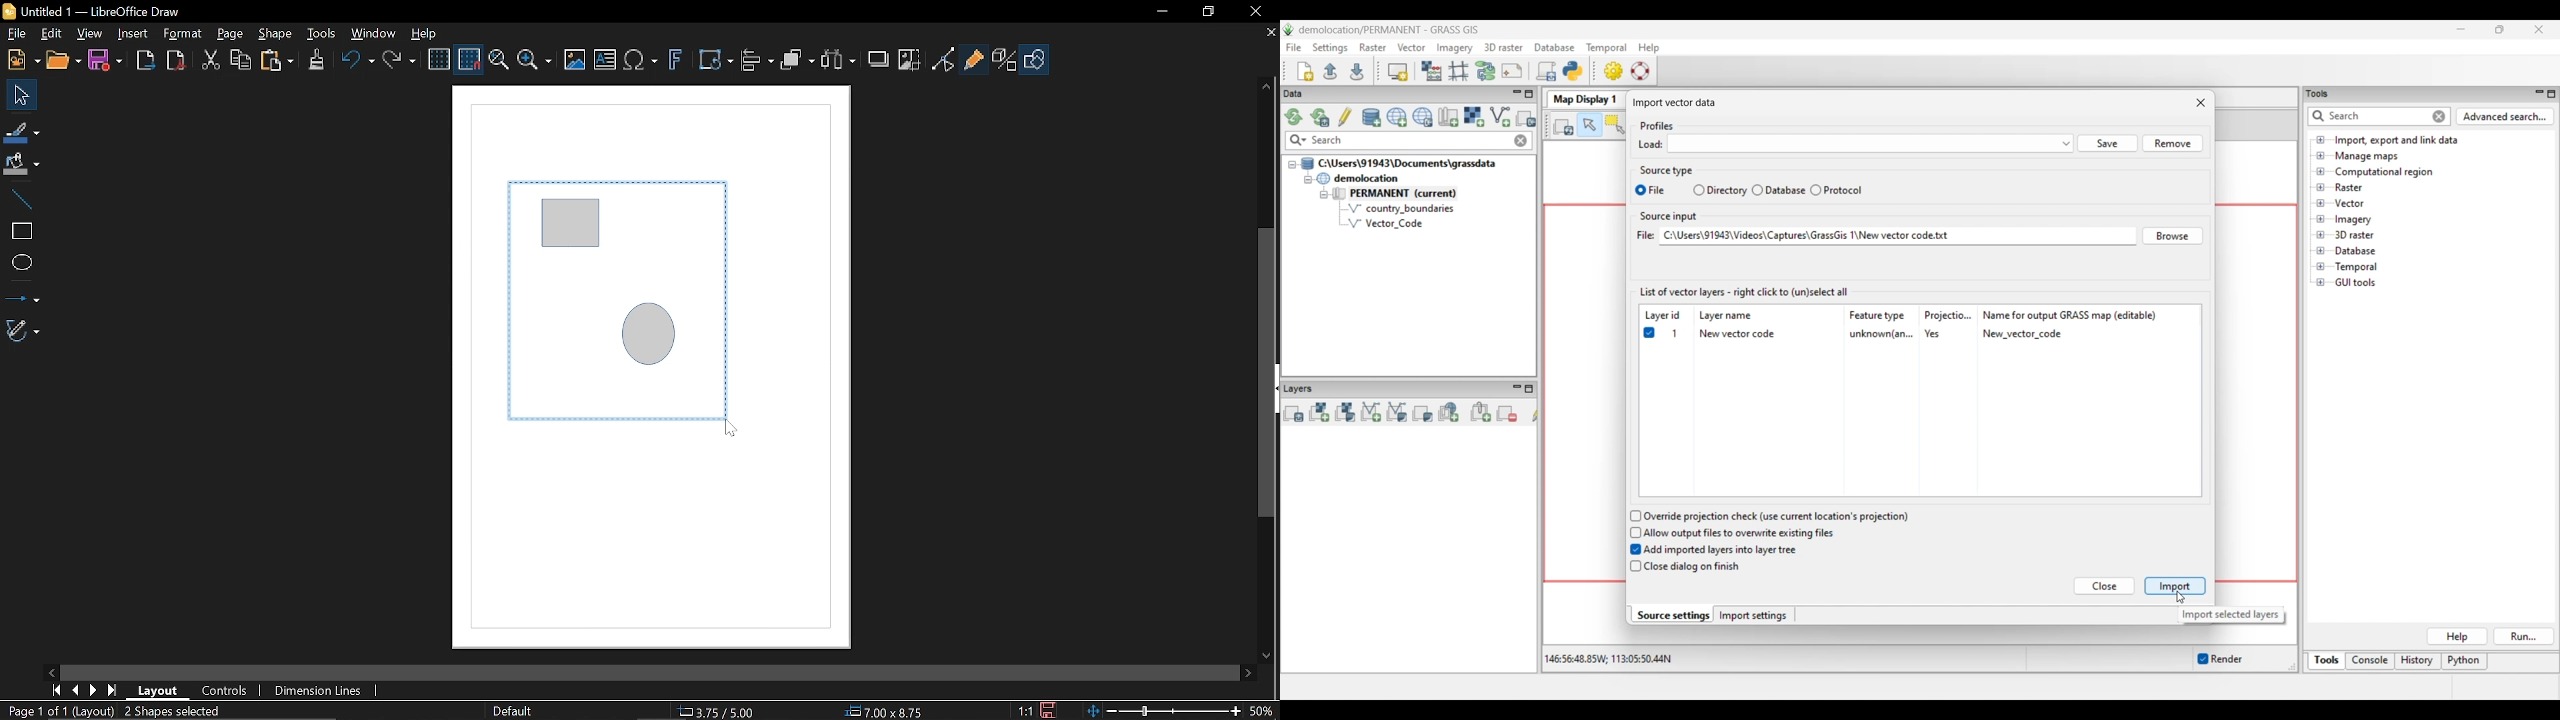 The image size is (2576, 728). Describe the element at coordinates (47, 671) in the screenshot. I see `Move left` at that location.